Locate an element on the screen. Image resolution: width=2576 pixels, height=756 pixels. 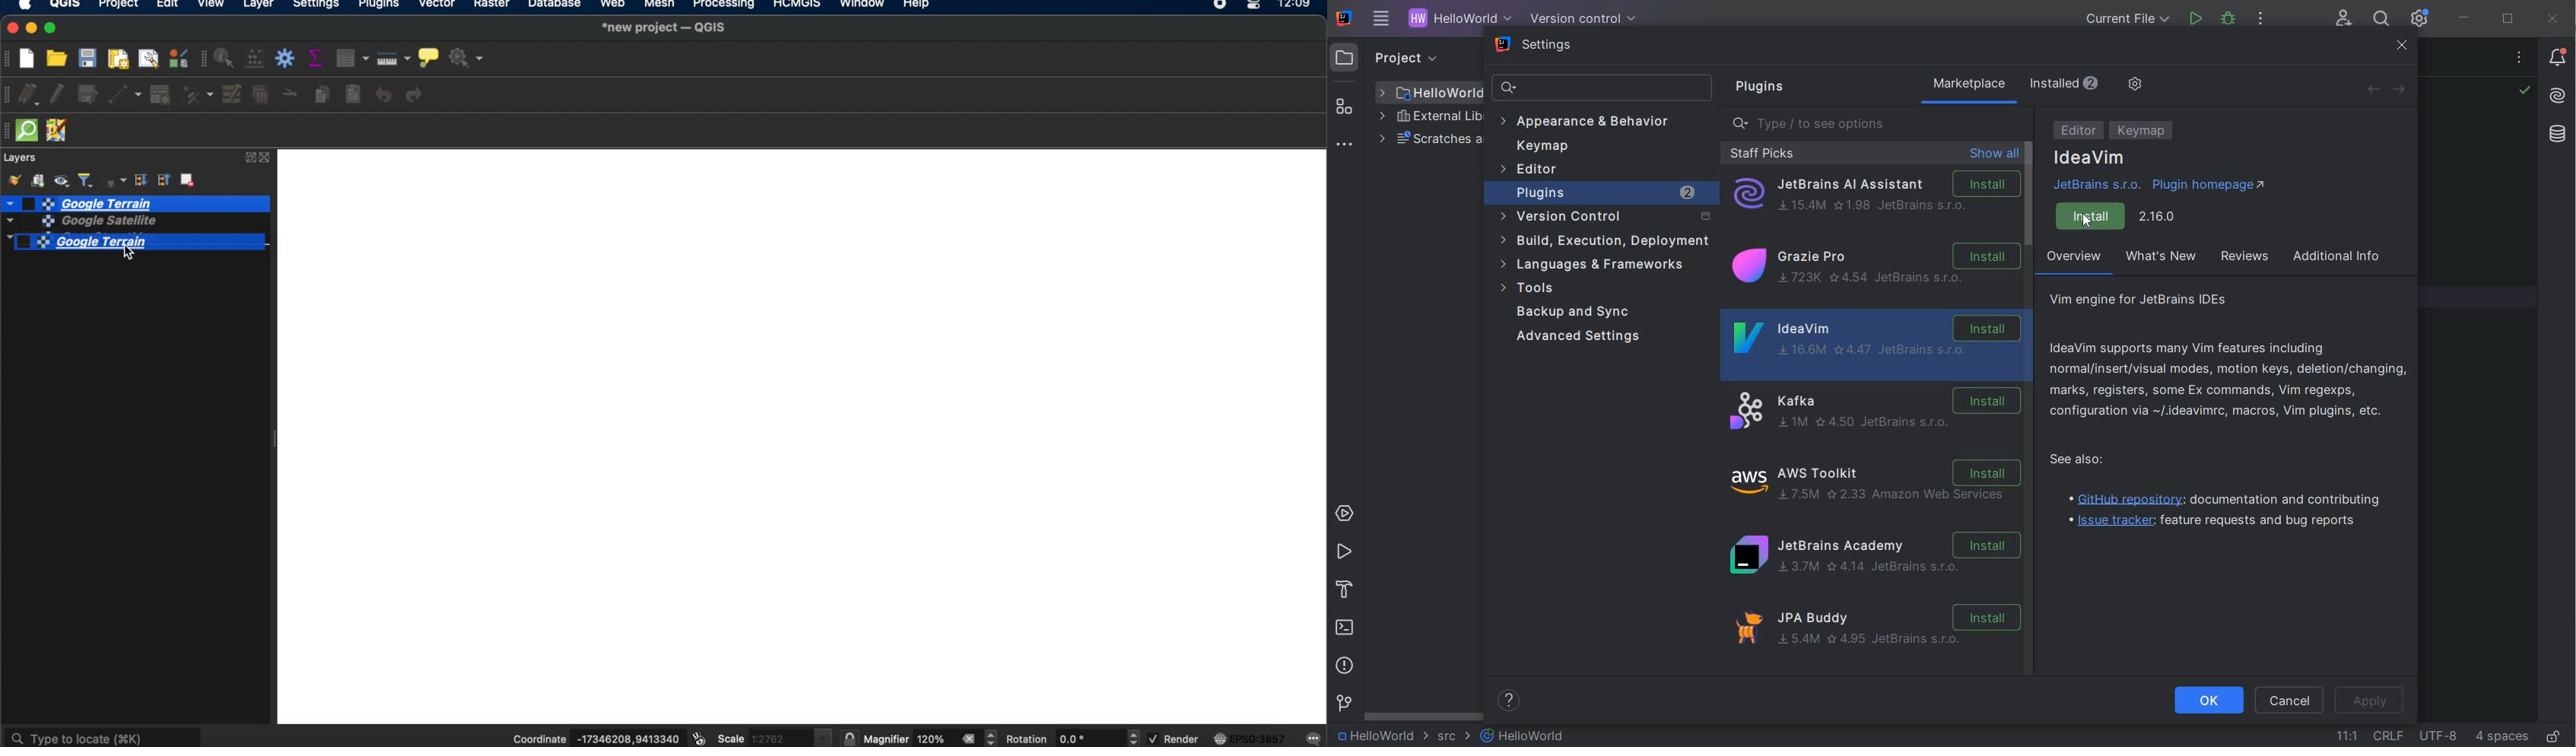
CLOSE is located at coordinates (2553, 18).